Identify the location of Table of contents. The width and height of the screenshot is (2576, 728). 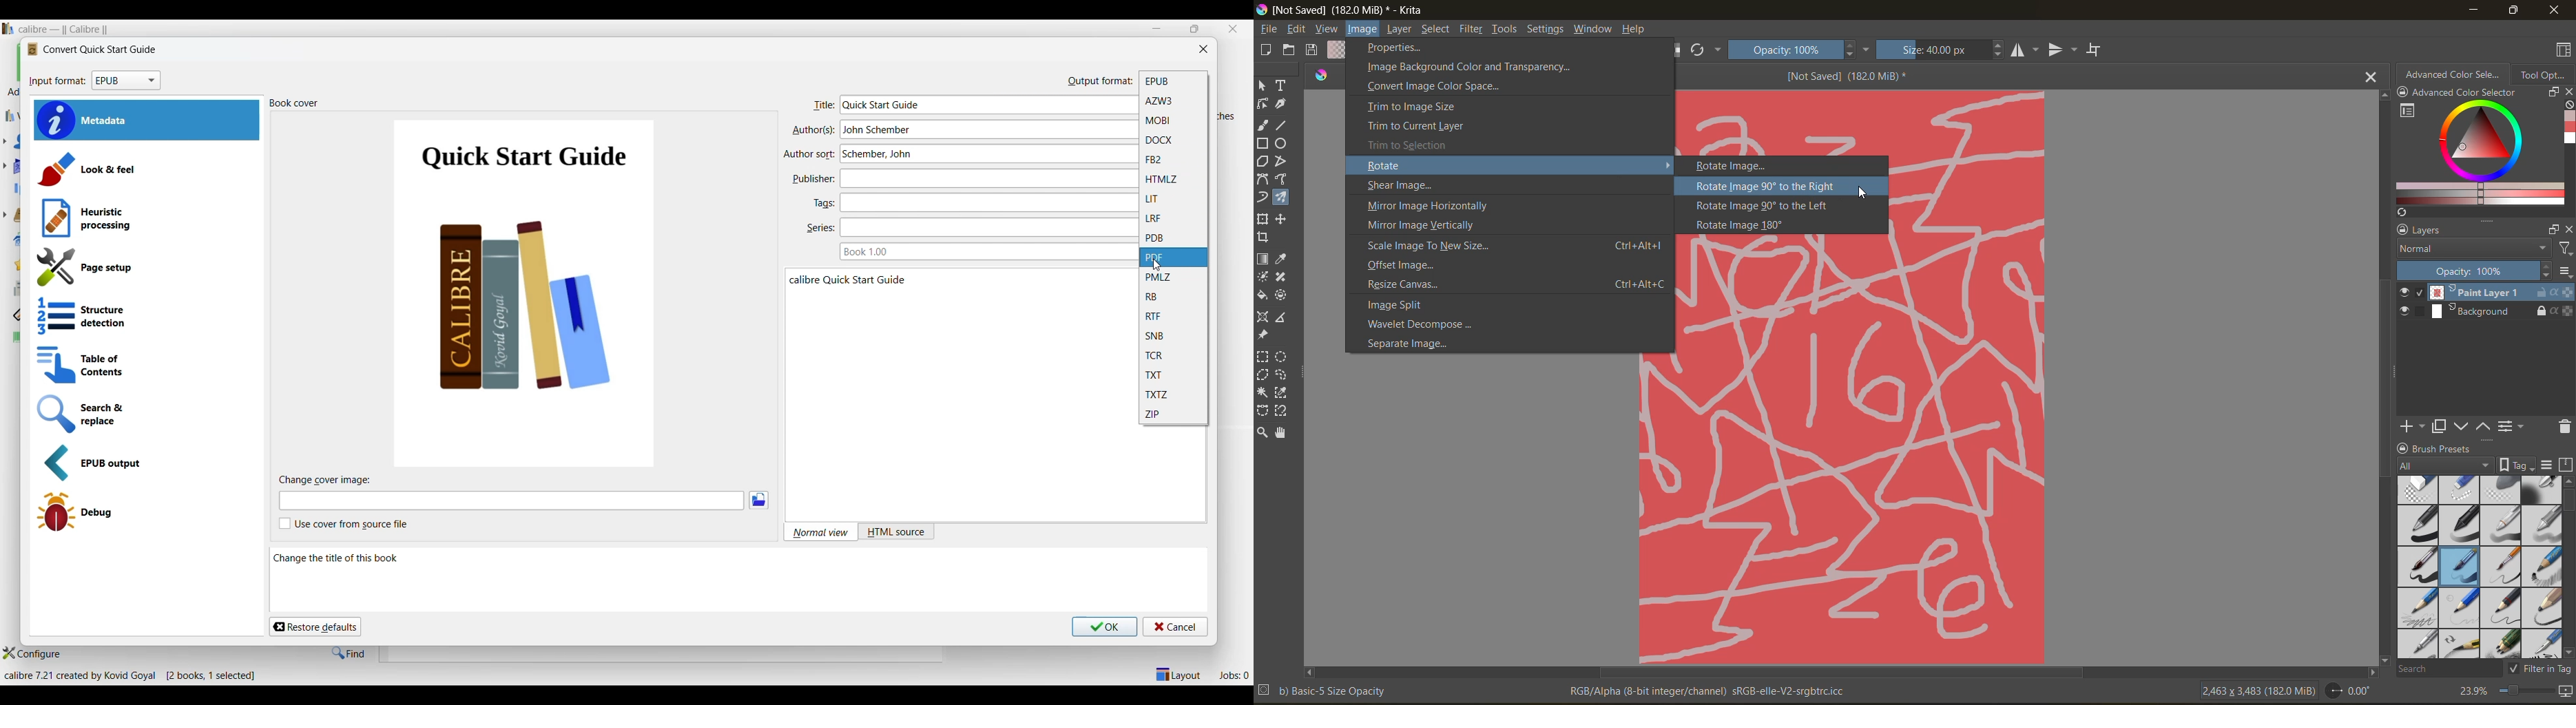
(144, 364).